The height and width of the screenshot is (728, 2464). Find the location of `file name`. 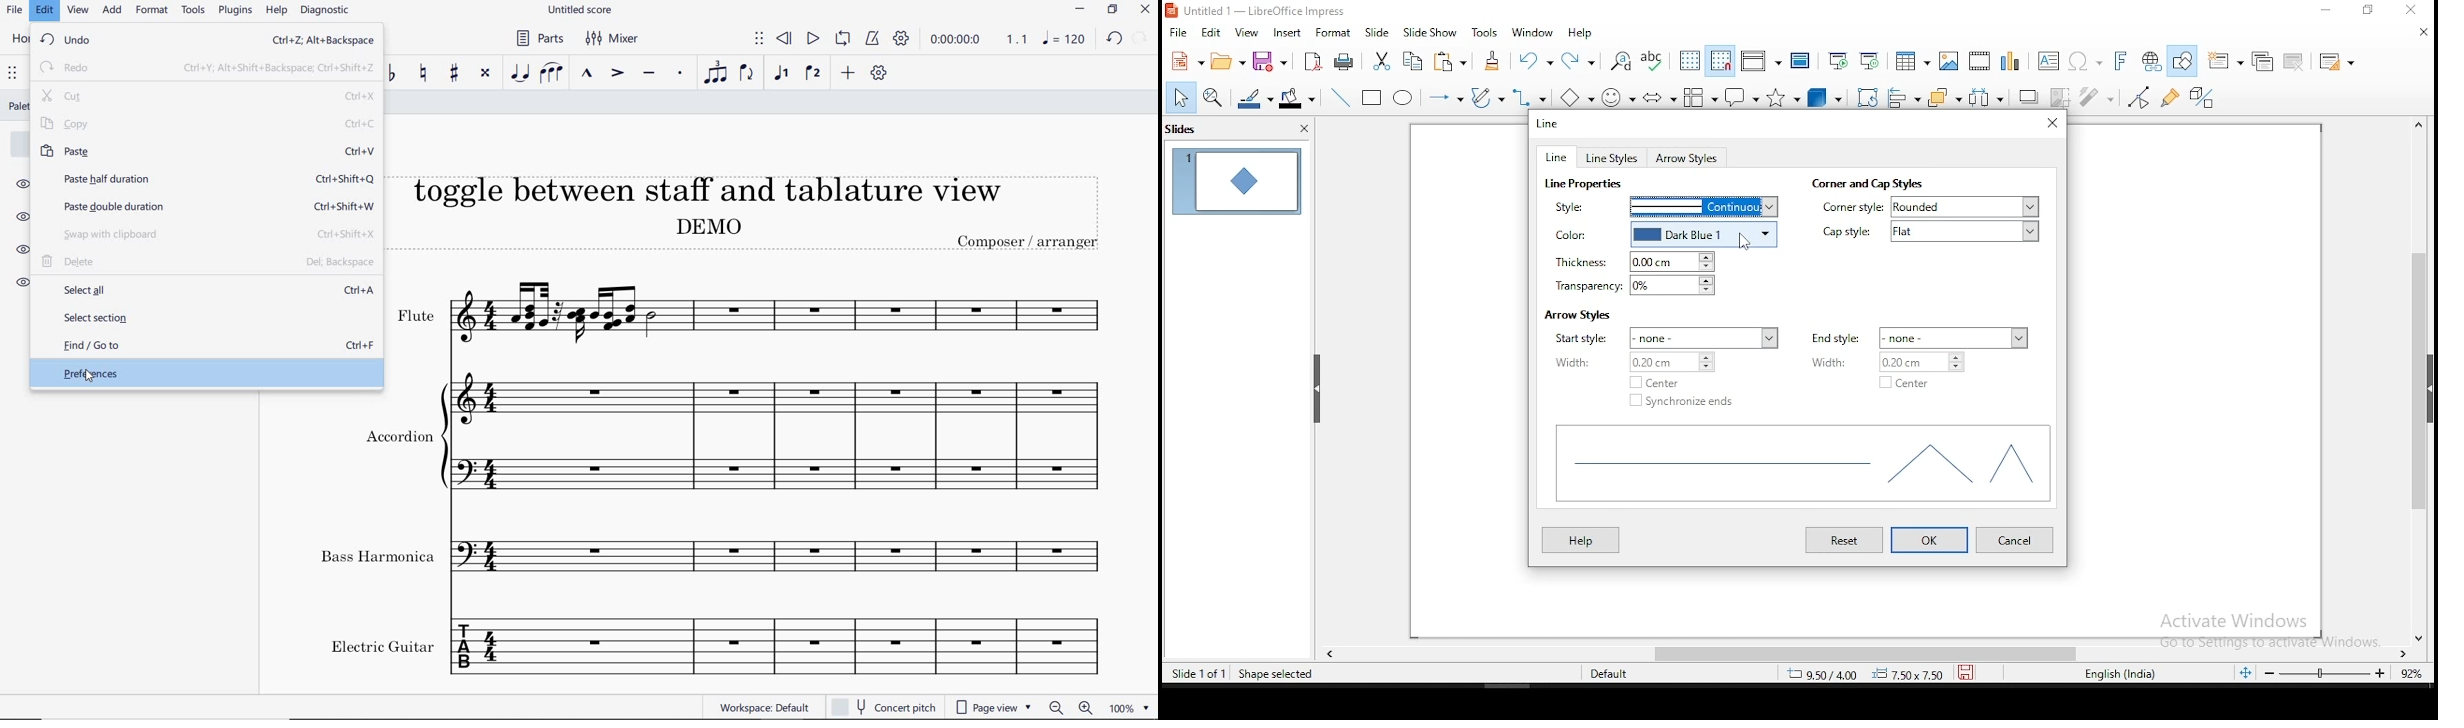

file name is located at coordinates (579, 10).